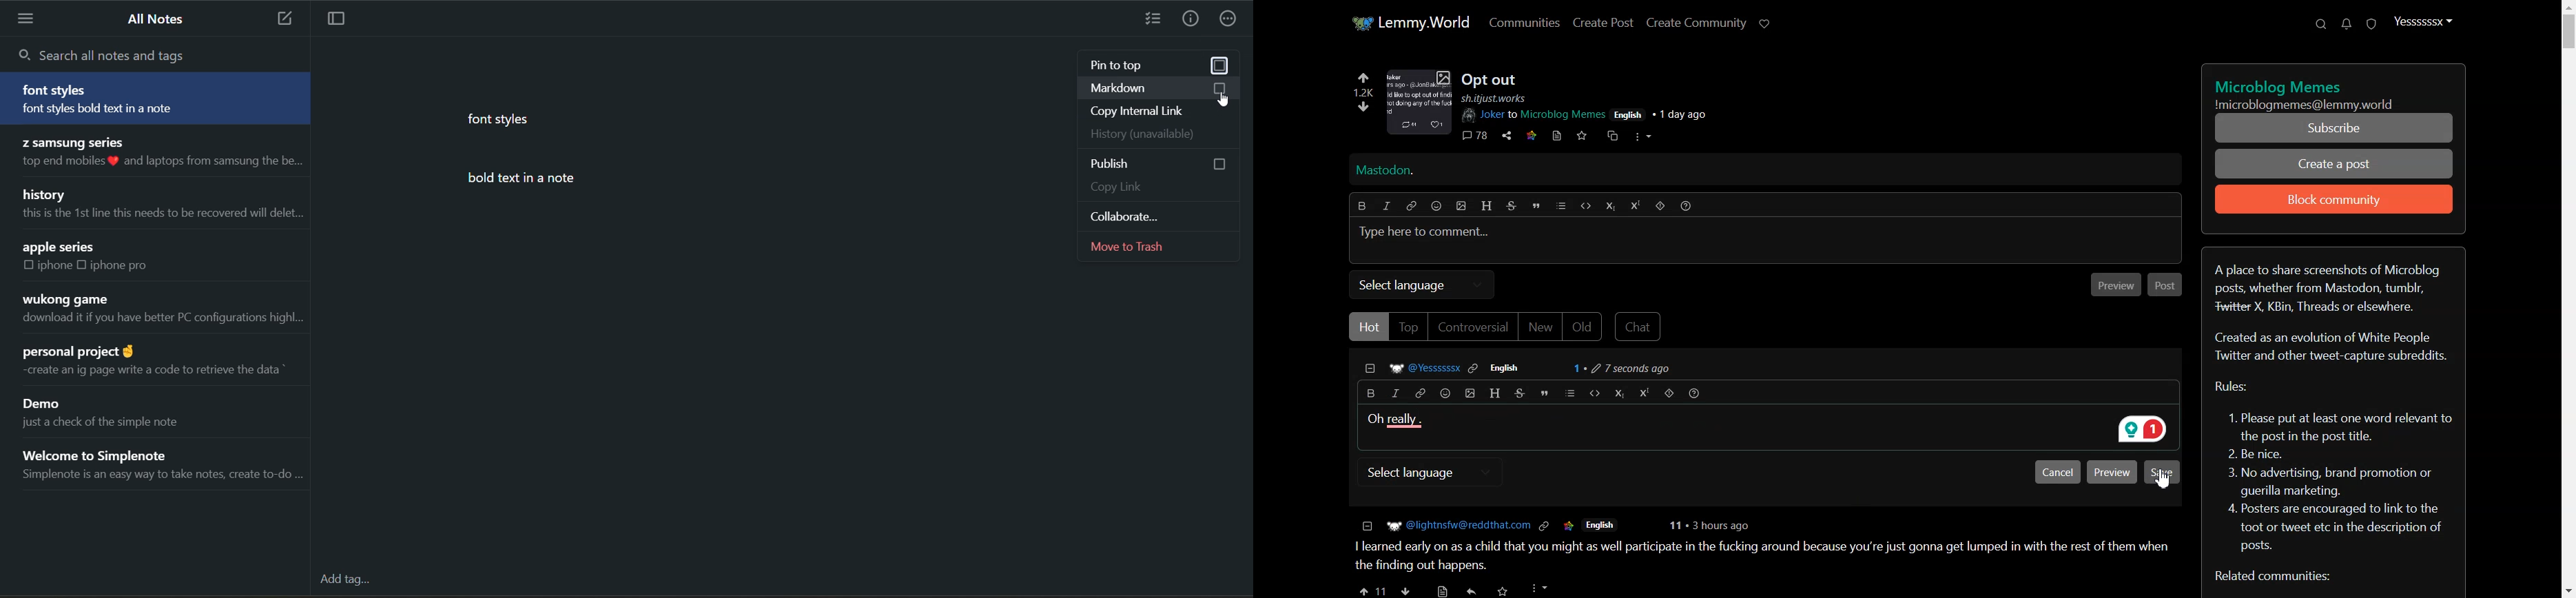 This screenshot has height=616, width=2576. I want to click on checkbox, so click(29, 266).